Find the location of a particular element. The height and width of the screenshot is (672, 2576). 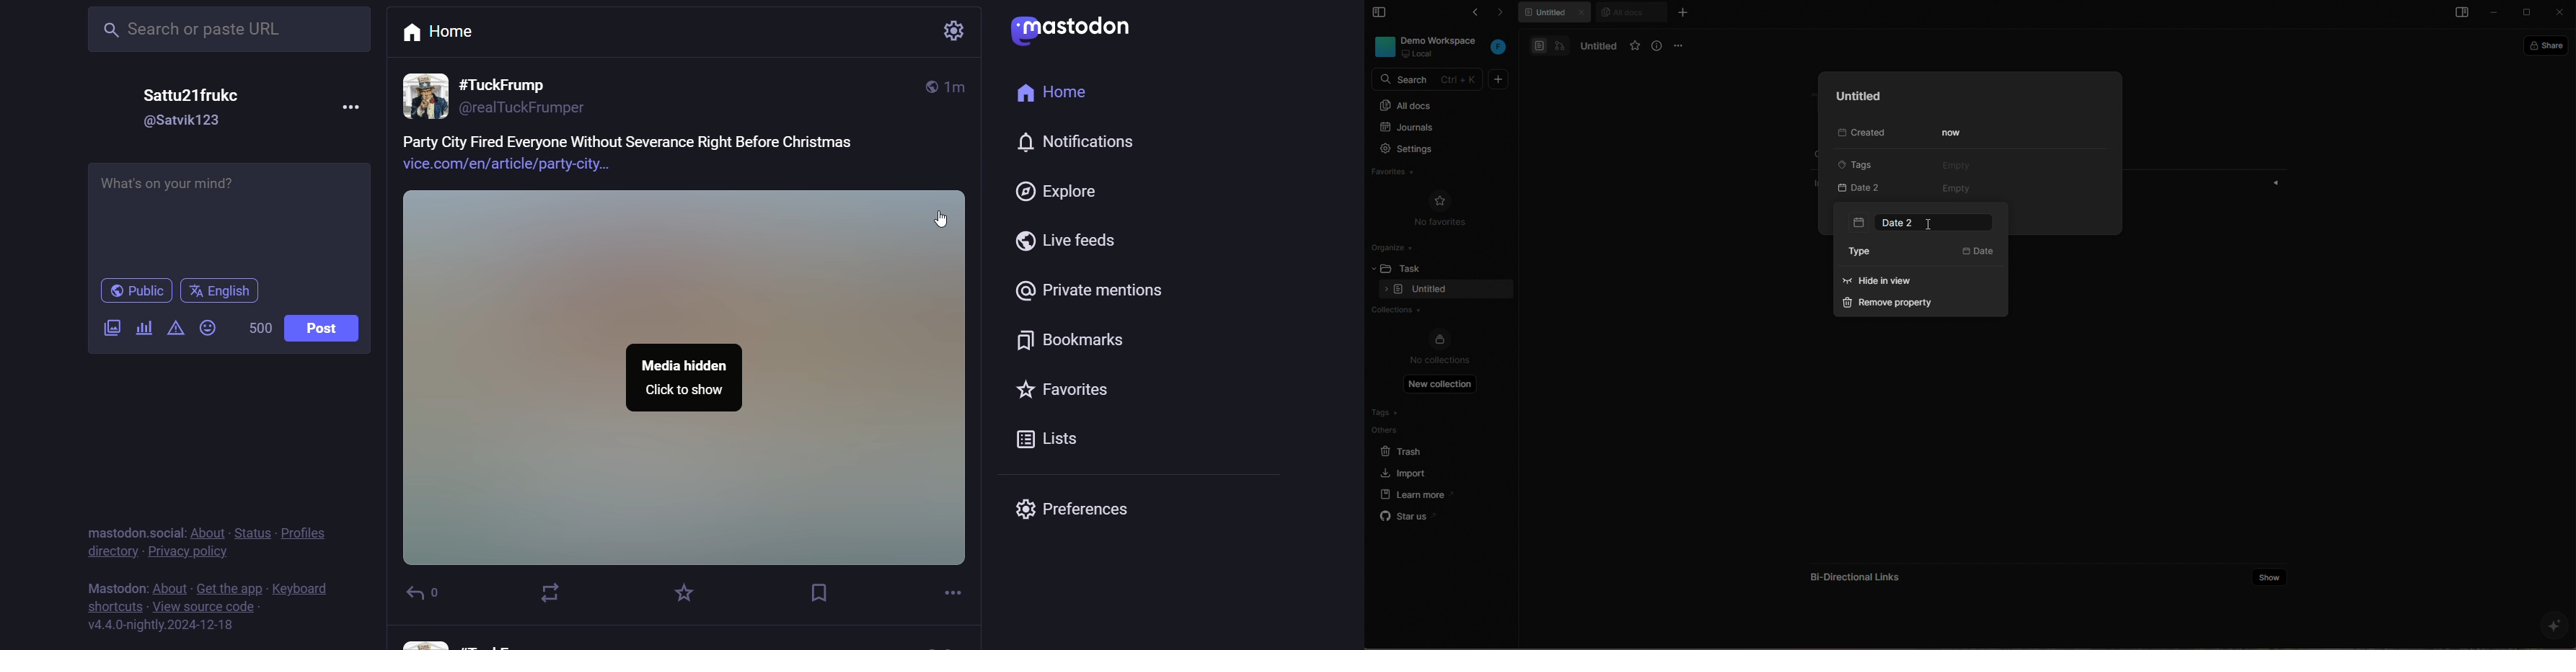

info is located at coordinates (1658, 46).